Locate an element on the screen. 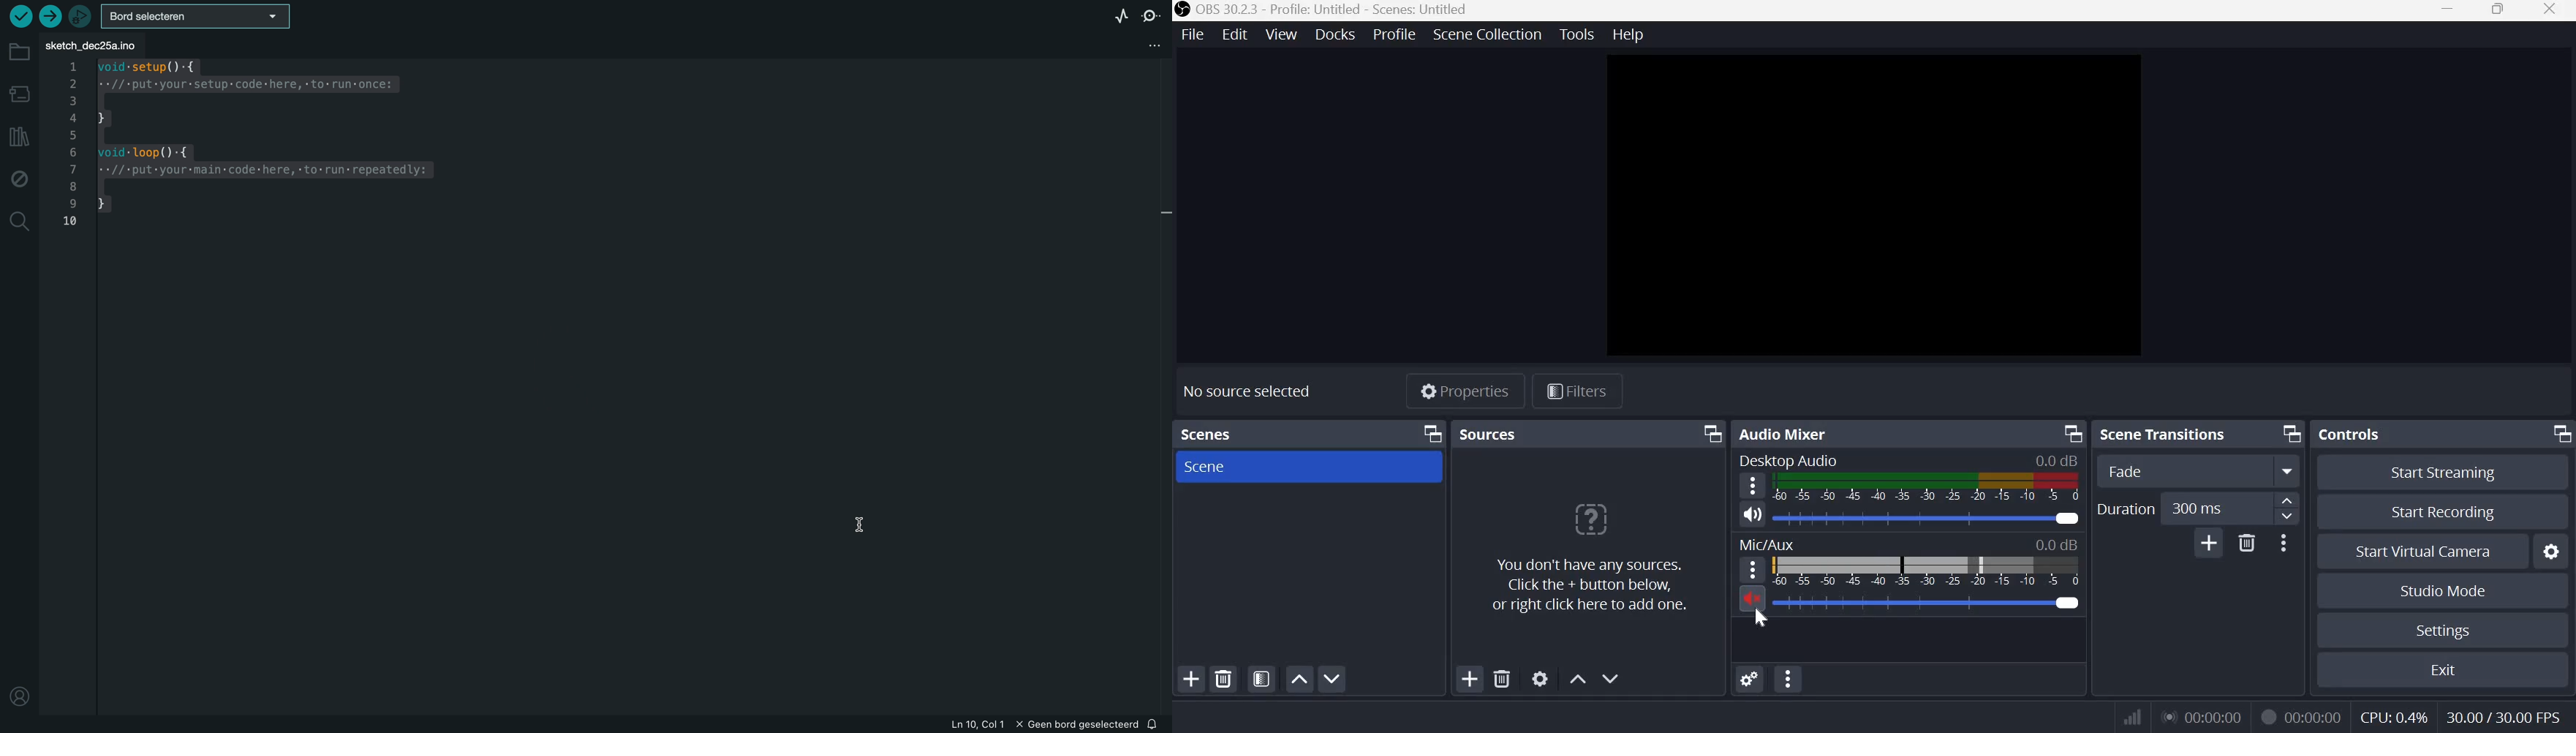 This screenshot has width=2576, height=756. Muted microphone is located at coordinates (1753, 597).